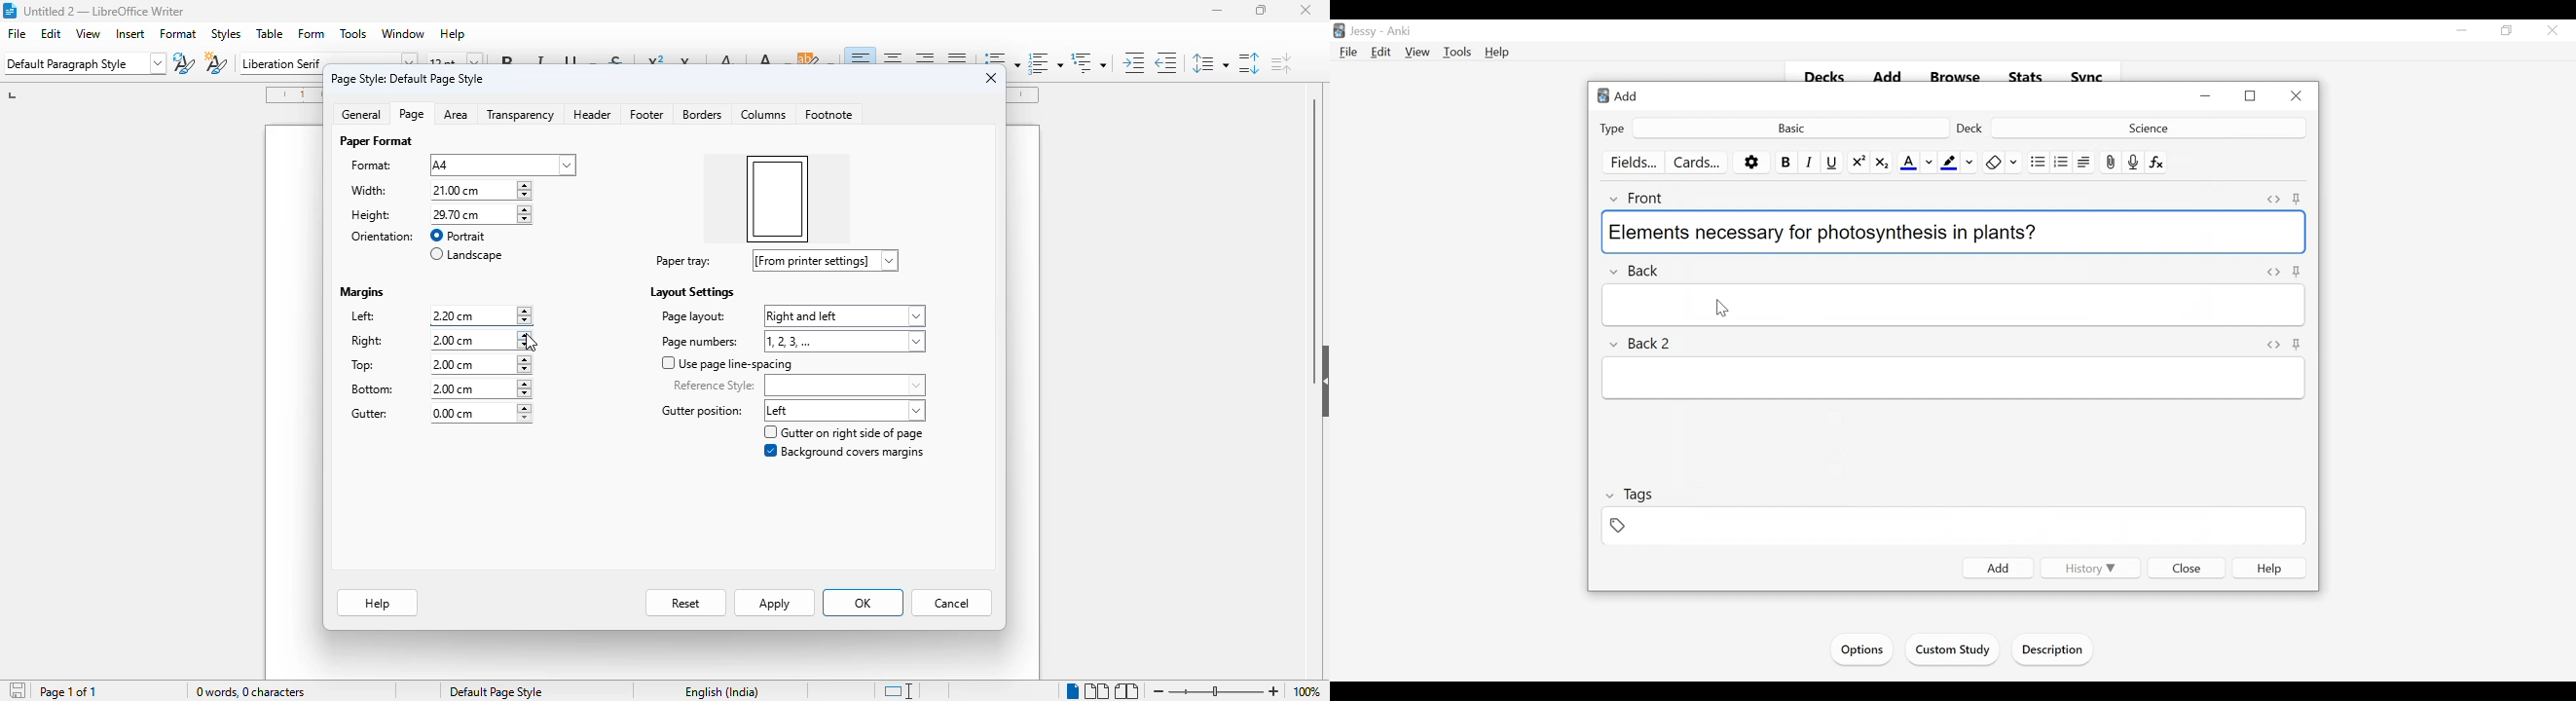 This screenshot has width=2576, height=728. What do you see at coordinates (2055, 651) in the screenshot?
I see `Description` at bounding box center [2055, 651].